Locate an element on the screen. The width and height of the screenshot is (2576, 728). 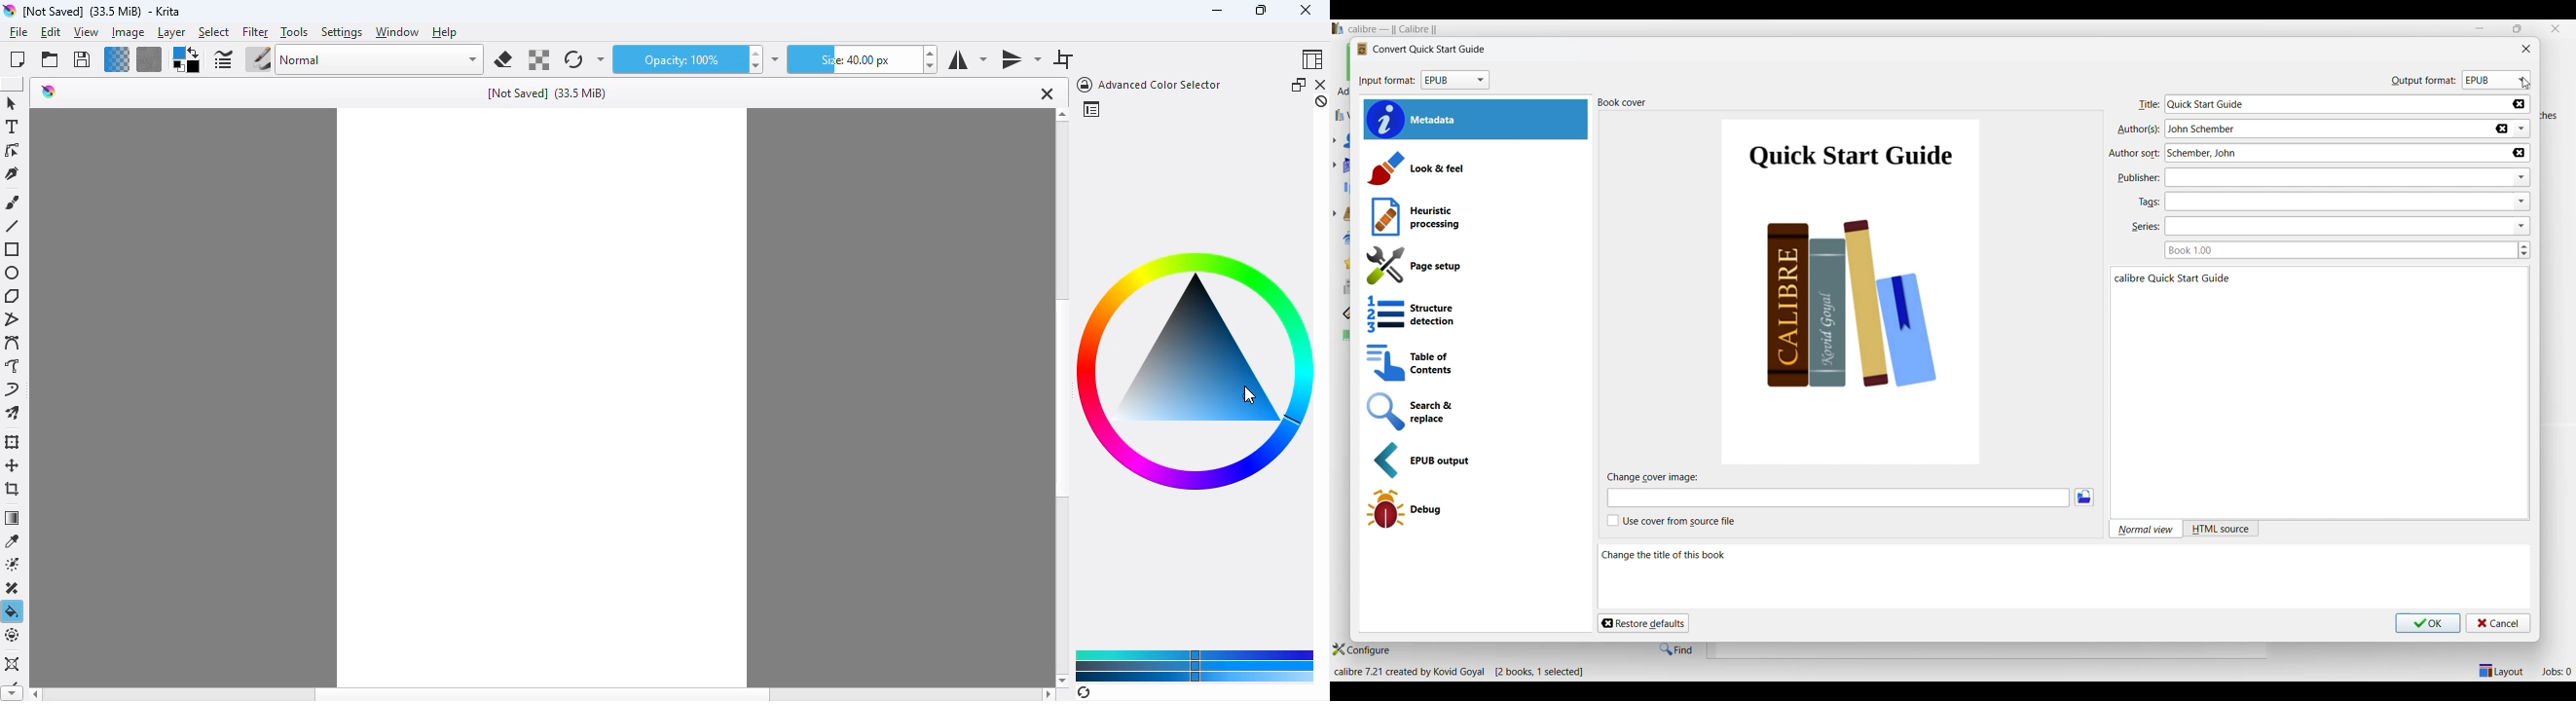
foreground/background color selector is located at coordinates (187, 59).